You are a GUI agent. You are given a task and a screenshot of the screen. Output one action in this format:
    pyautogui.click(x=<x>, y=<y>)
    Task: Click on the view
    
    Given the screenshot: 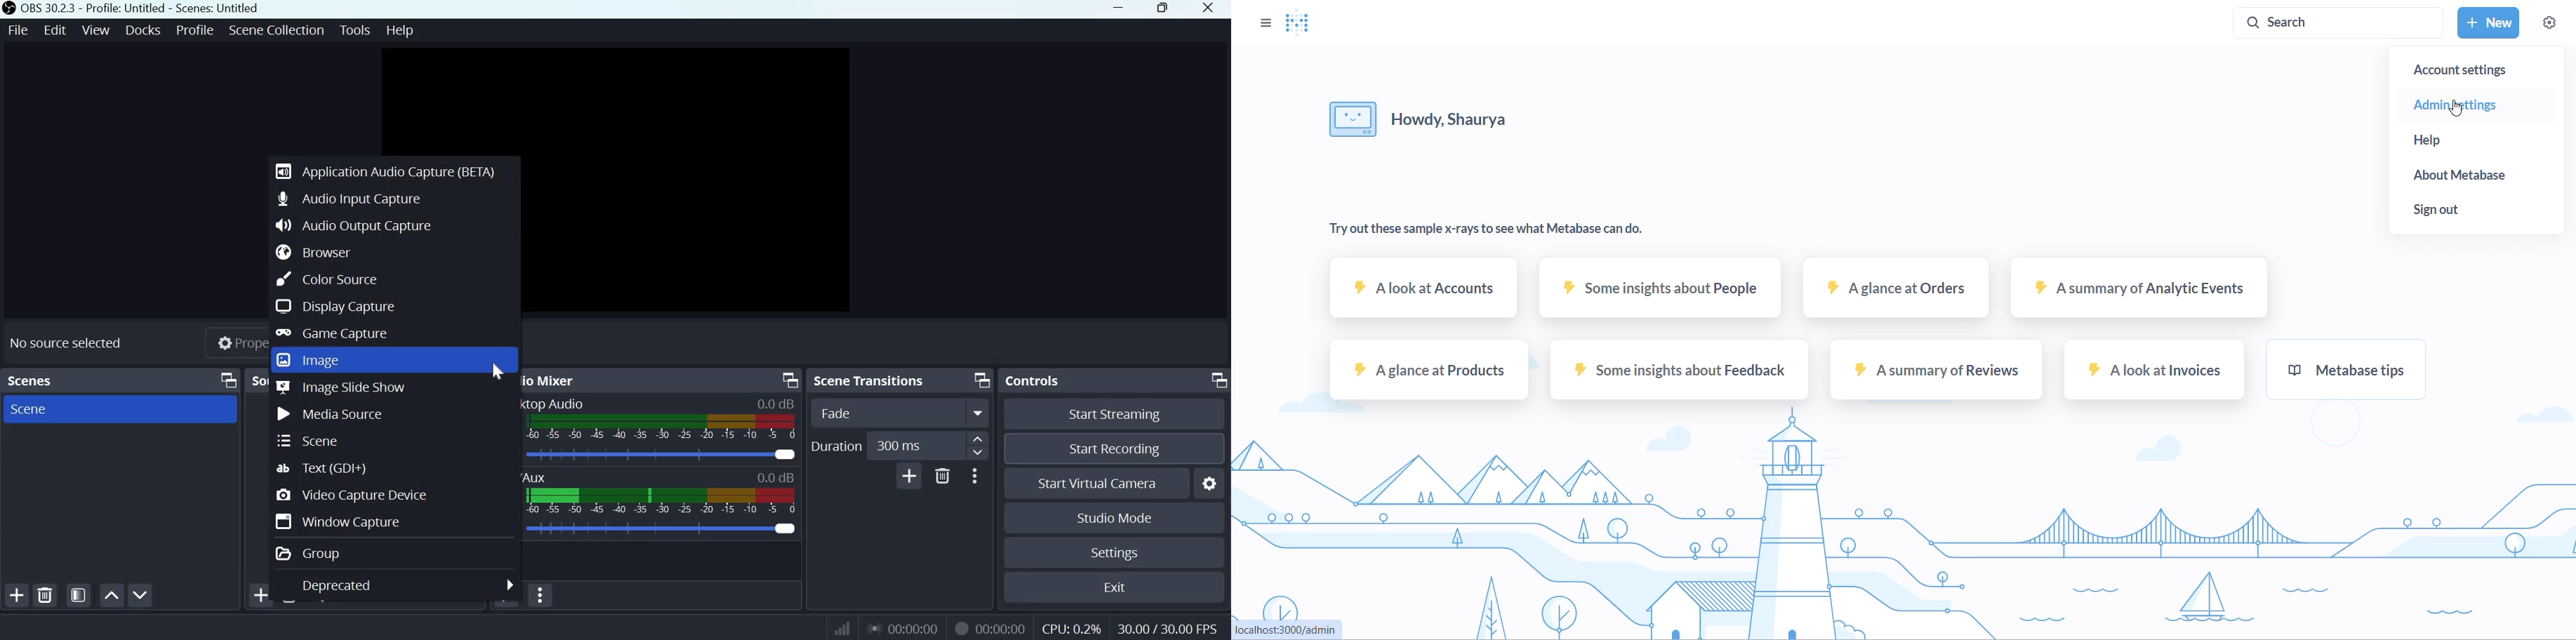 What is the action you would take?
    pyautogui.click(x=96, y=29)
    